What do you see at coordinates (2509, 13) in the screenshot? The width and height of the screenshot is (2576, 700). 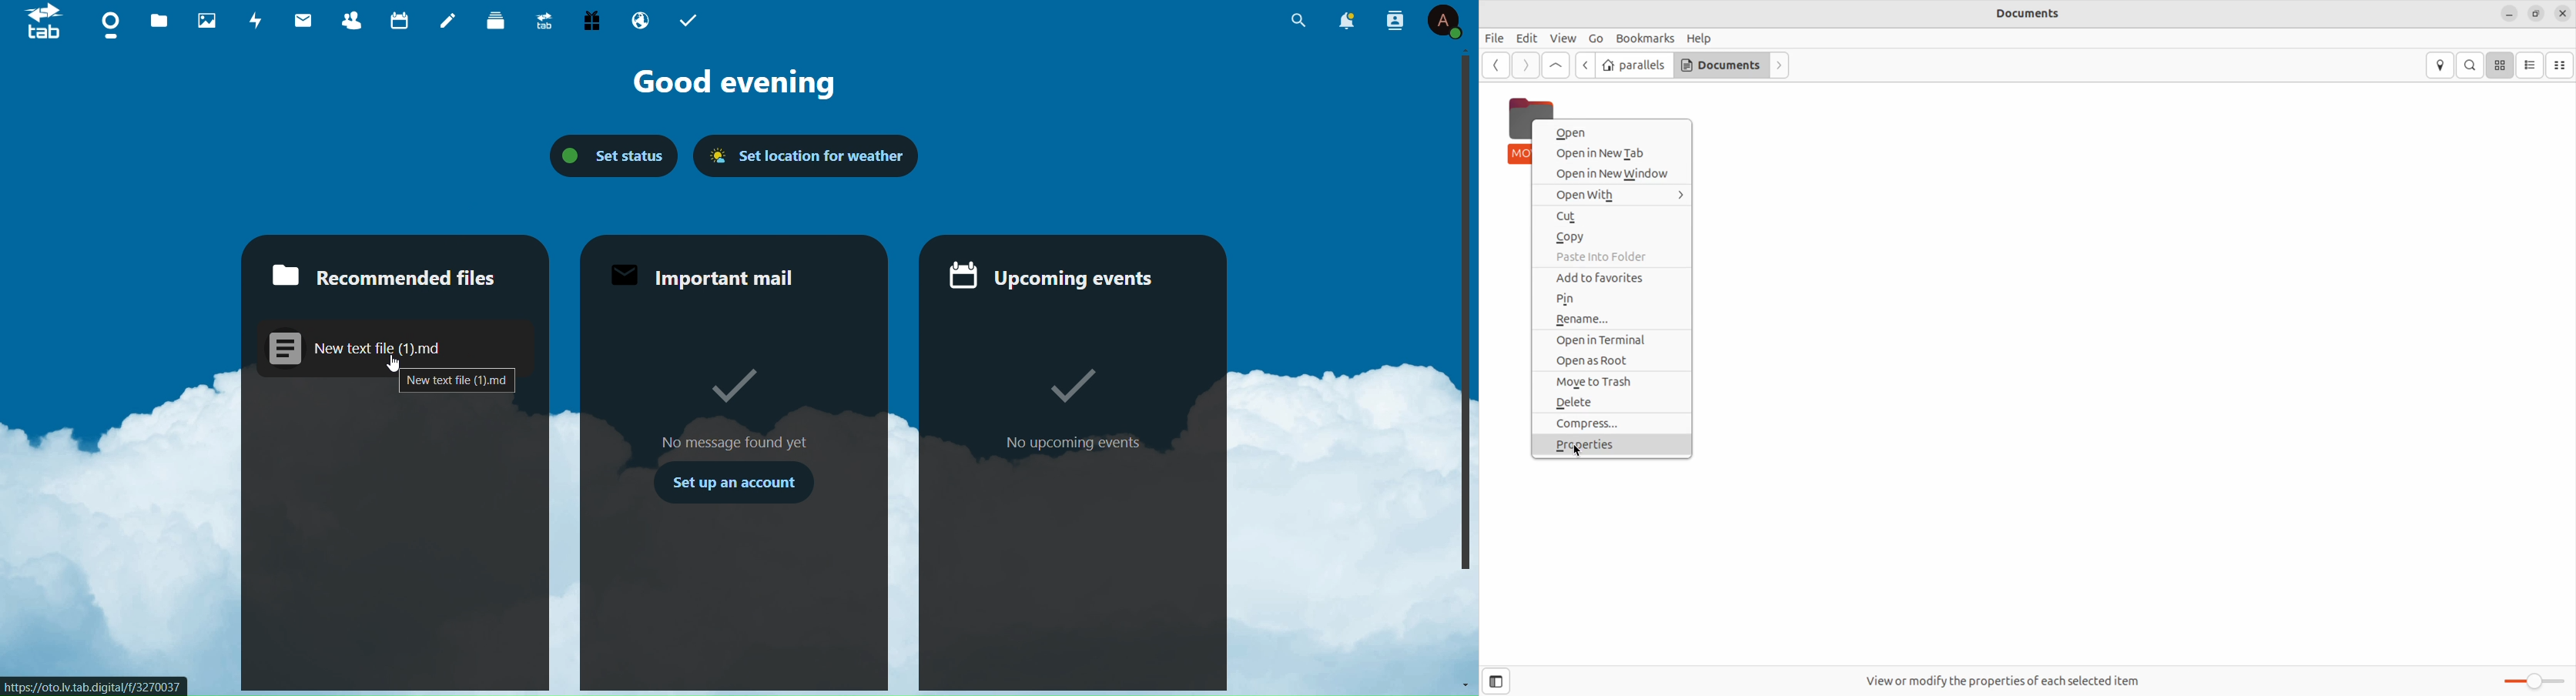 I see `minimize` at bounding box center [2509, 13].